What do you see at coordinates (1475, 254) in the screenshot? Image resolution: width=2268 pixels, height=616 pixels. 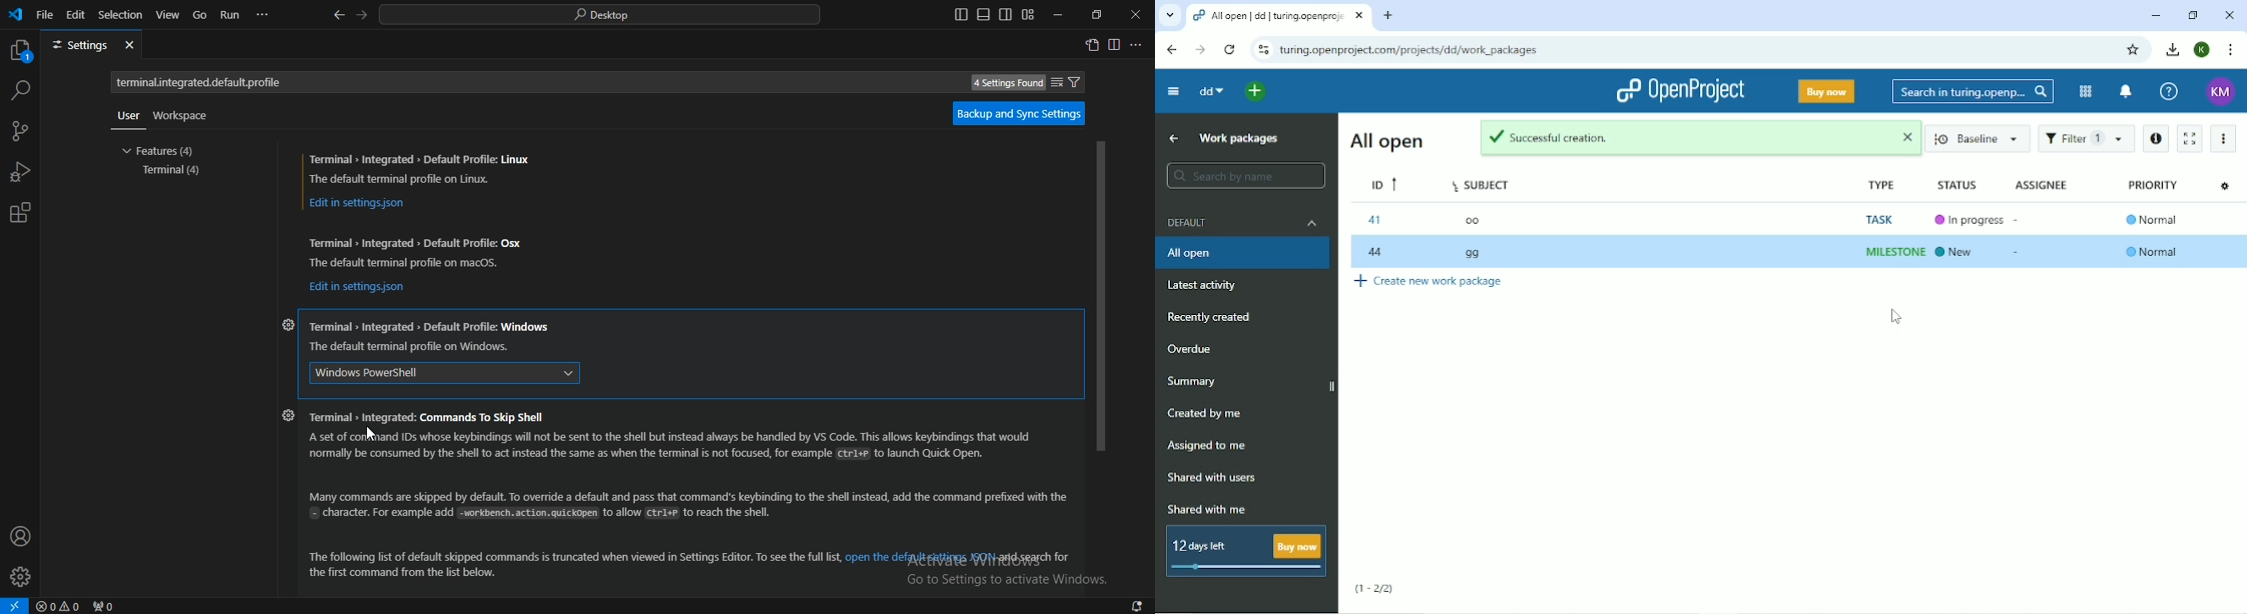 I see `gg` at bounding box center [1475, 254].